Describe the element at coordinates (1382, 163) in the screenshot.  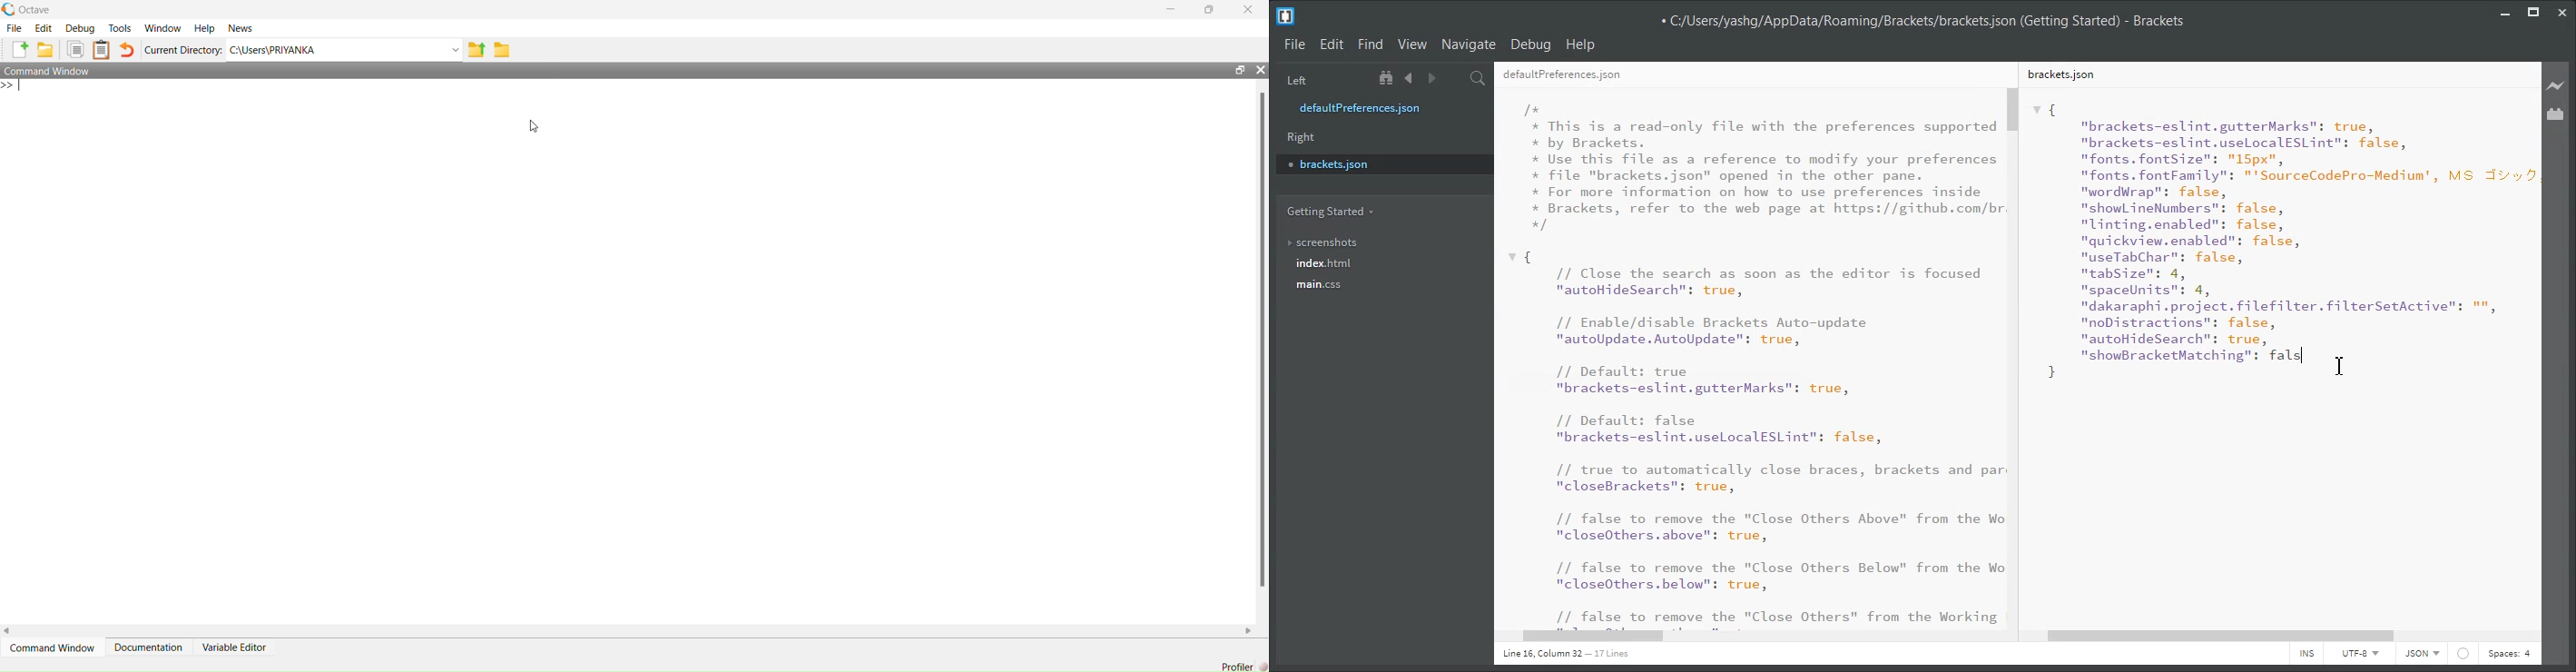
I see `brackets.json` at that location.